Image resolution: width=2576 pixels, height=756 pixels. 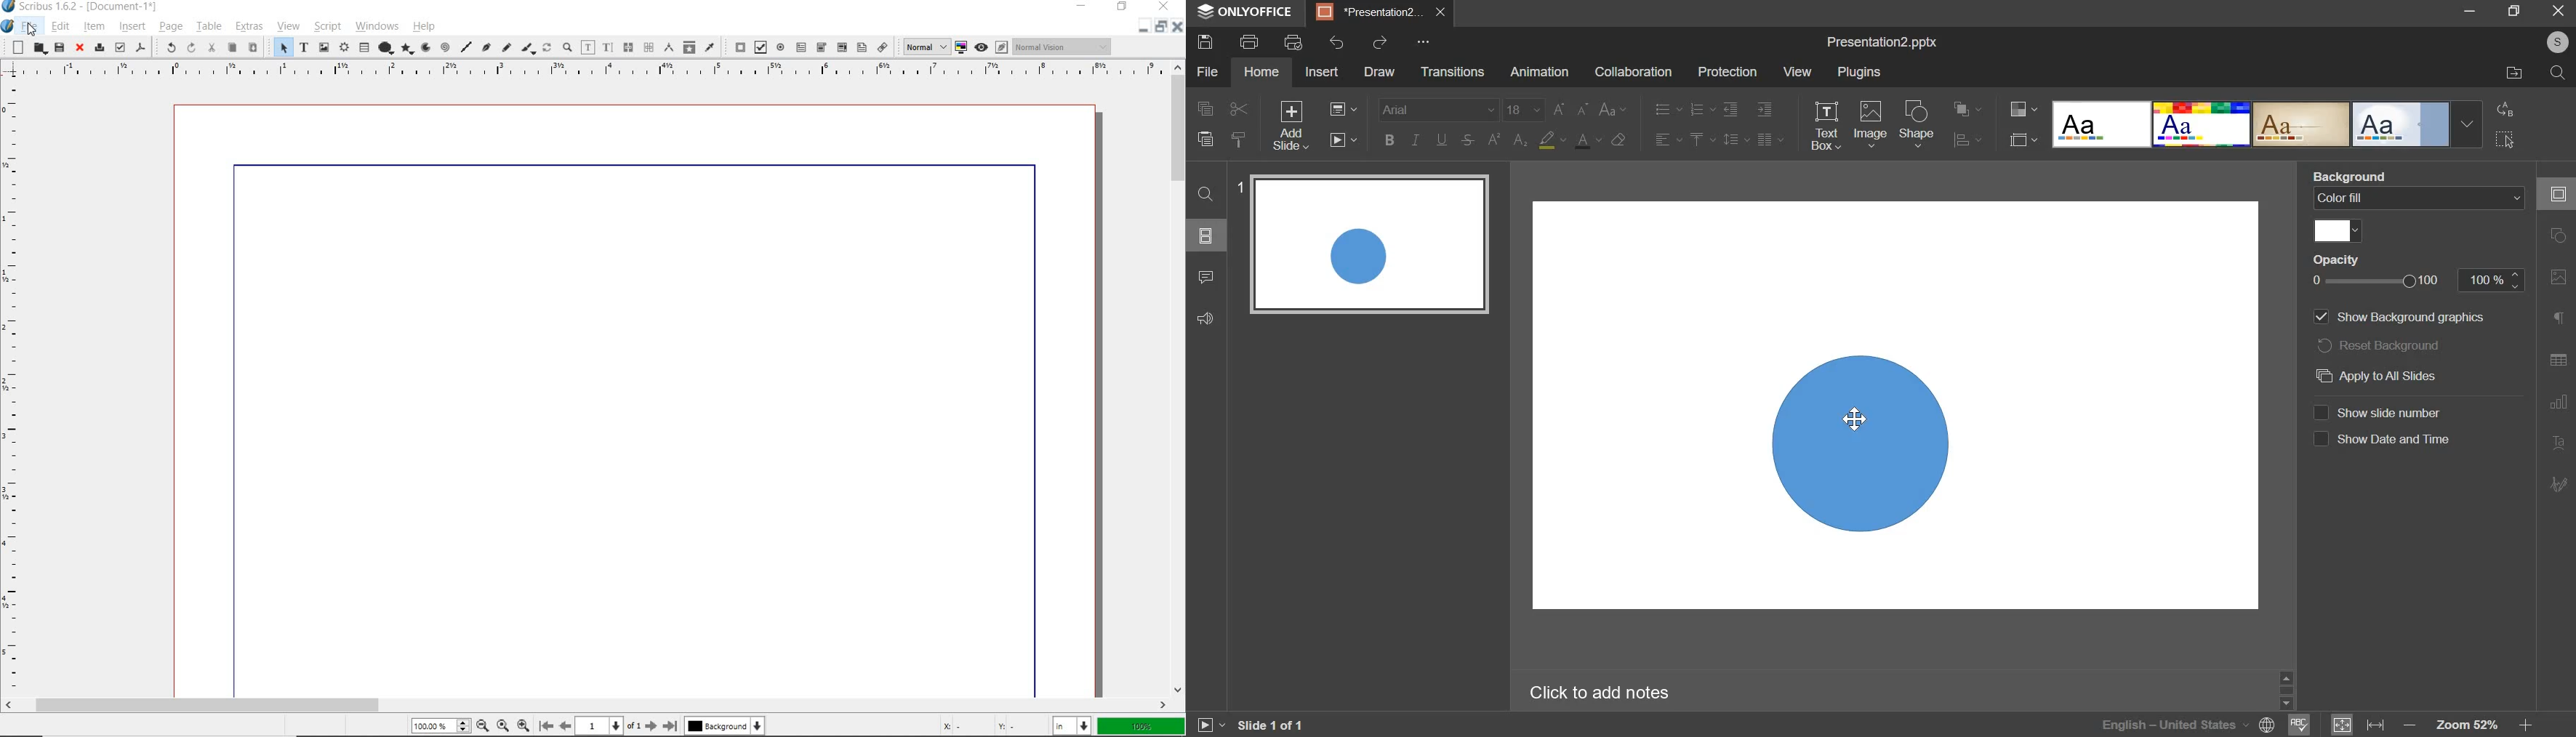 I want to click on print preview, so click(x=1295, y=42).